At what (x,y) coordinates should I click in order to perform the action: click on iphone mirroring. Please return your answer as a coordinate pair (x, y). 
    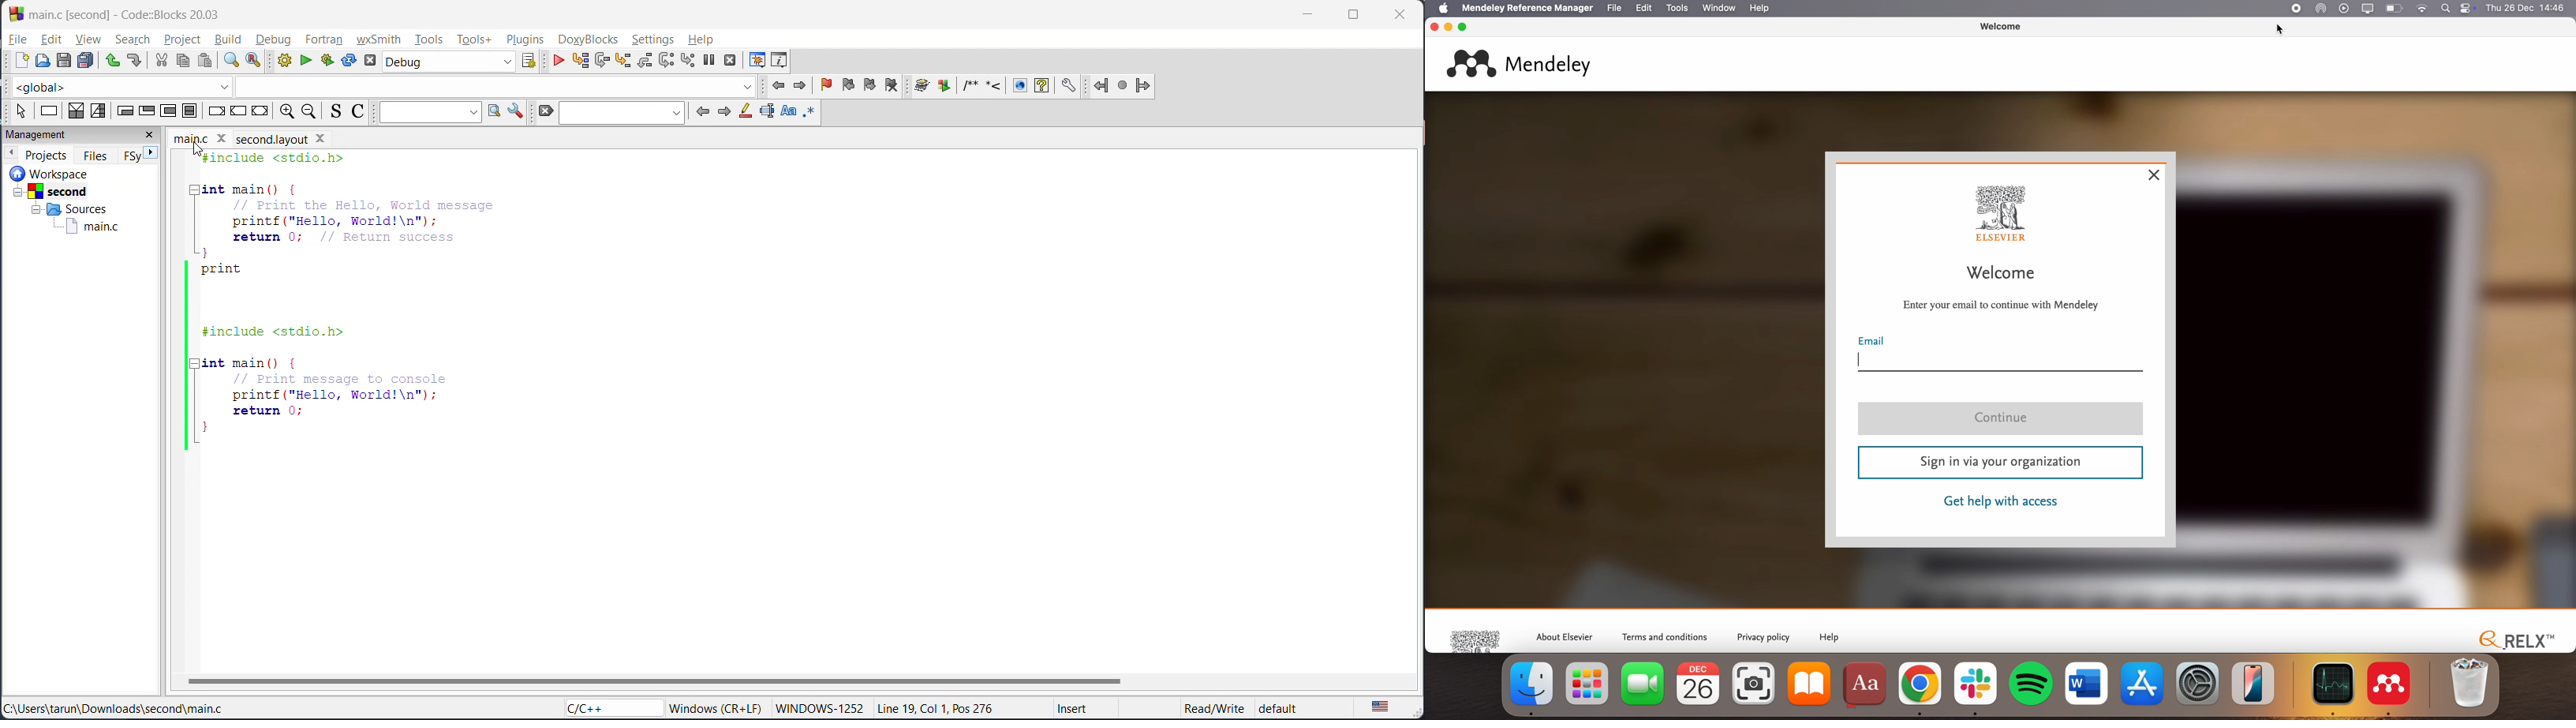
    Looking at the image, I should click on (2255, 681).